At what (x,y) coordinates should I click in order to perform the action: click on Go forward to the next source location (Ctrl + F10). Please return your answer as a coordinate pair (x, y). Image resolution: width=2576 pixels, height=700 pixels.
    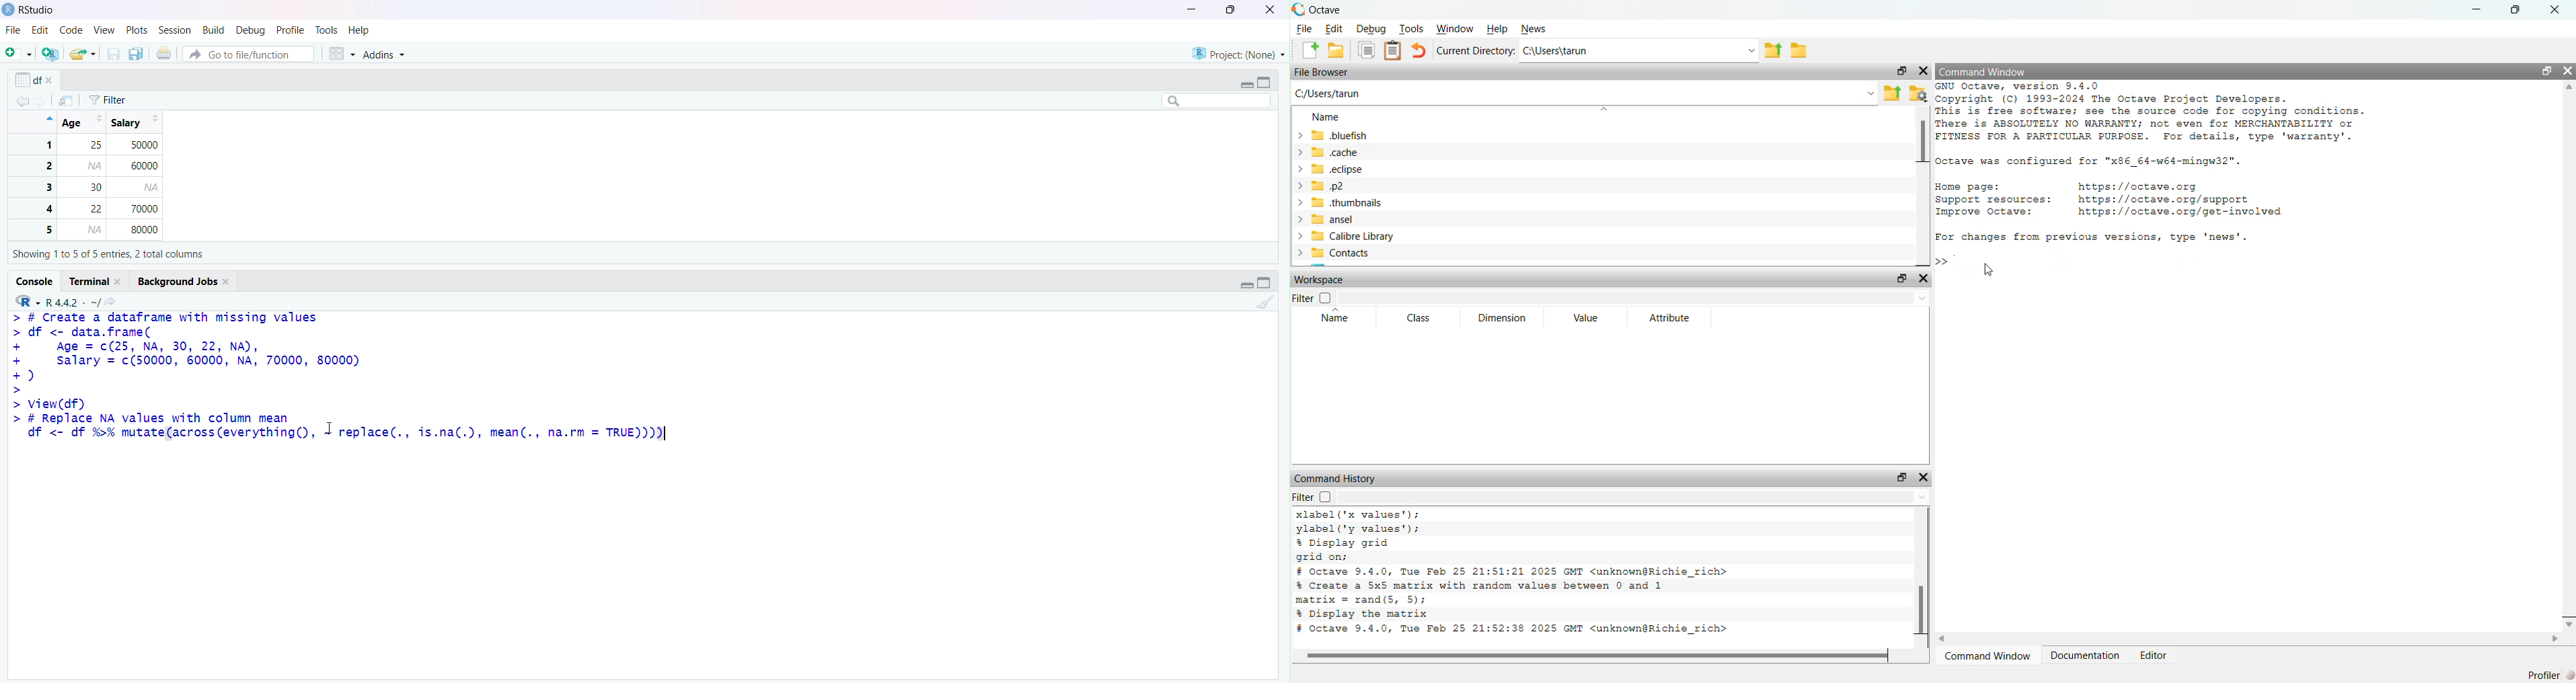
    Looking at the image, I should click on (43, 101).